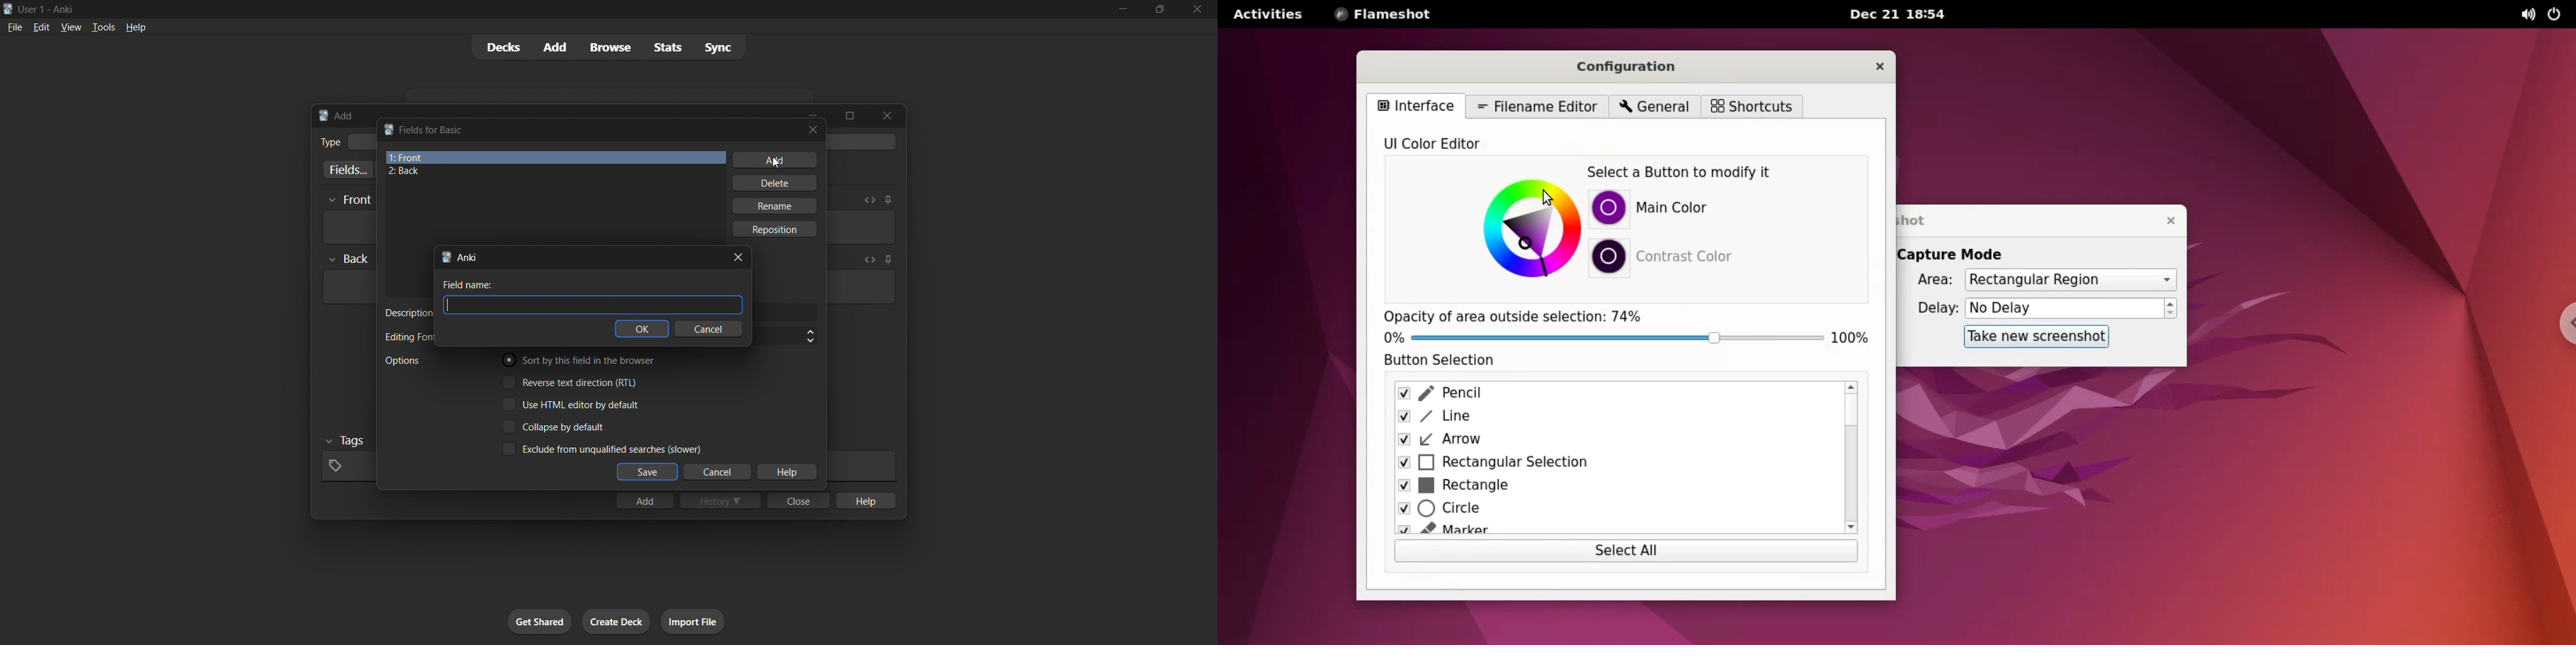  What do you see at coordinates (324, 116) in the screenshot?
I see `Anki logo` at bounding box center [324, 116].